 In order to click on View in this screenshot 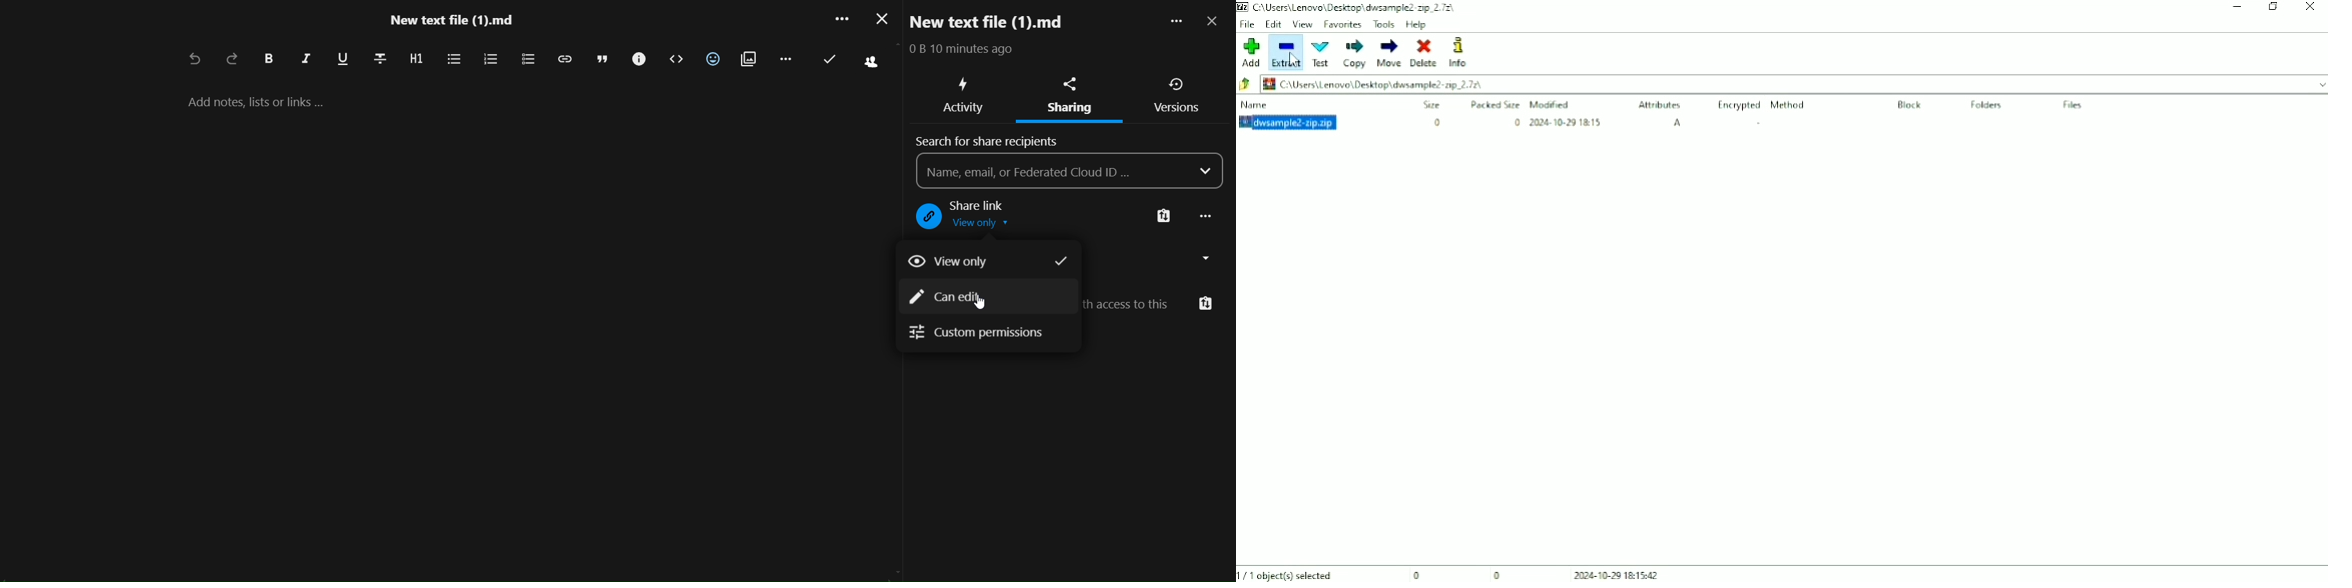, I will do `click(1302, 24)`.